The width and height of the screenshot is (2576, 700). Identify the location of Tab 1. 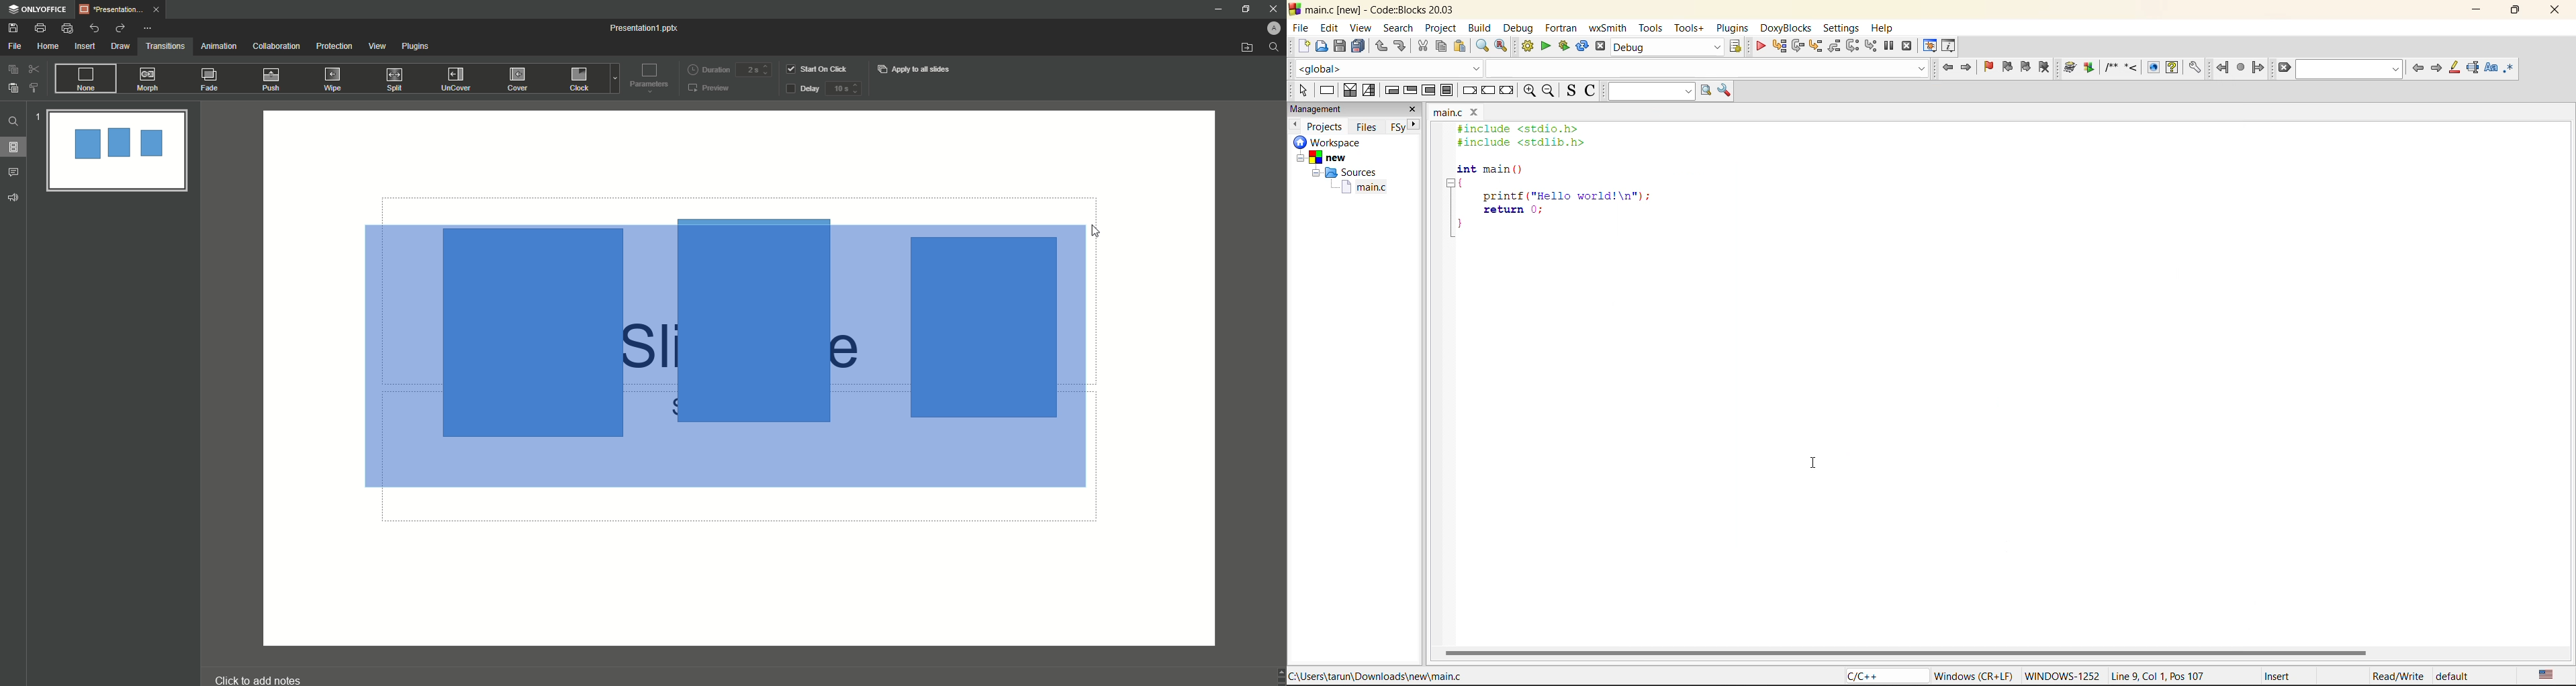
(123, 9).